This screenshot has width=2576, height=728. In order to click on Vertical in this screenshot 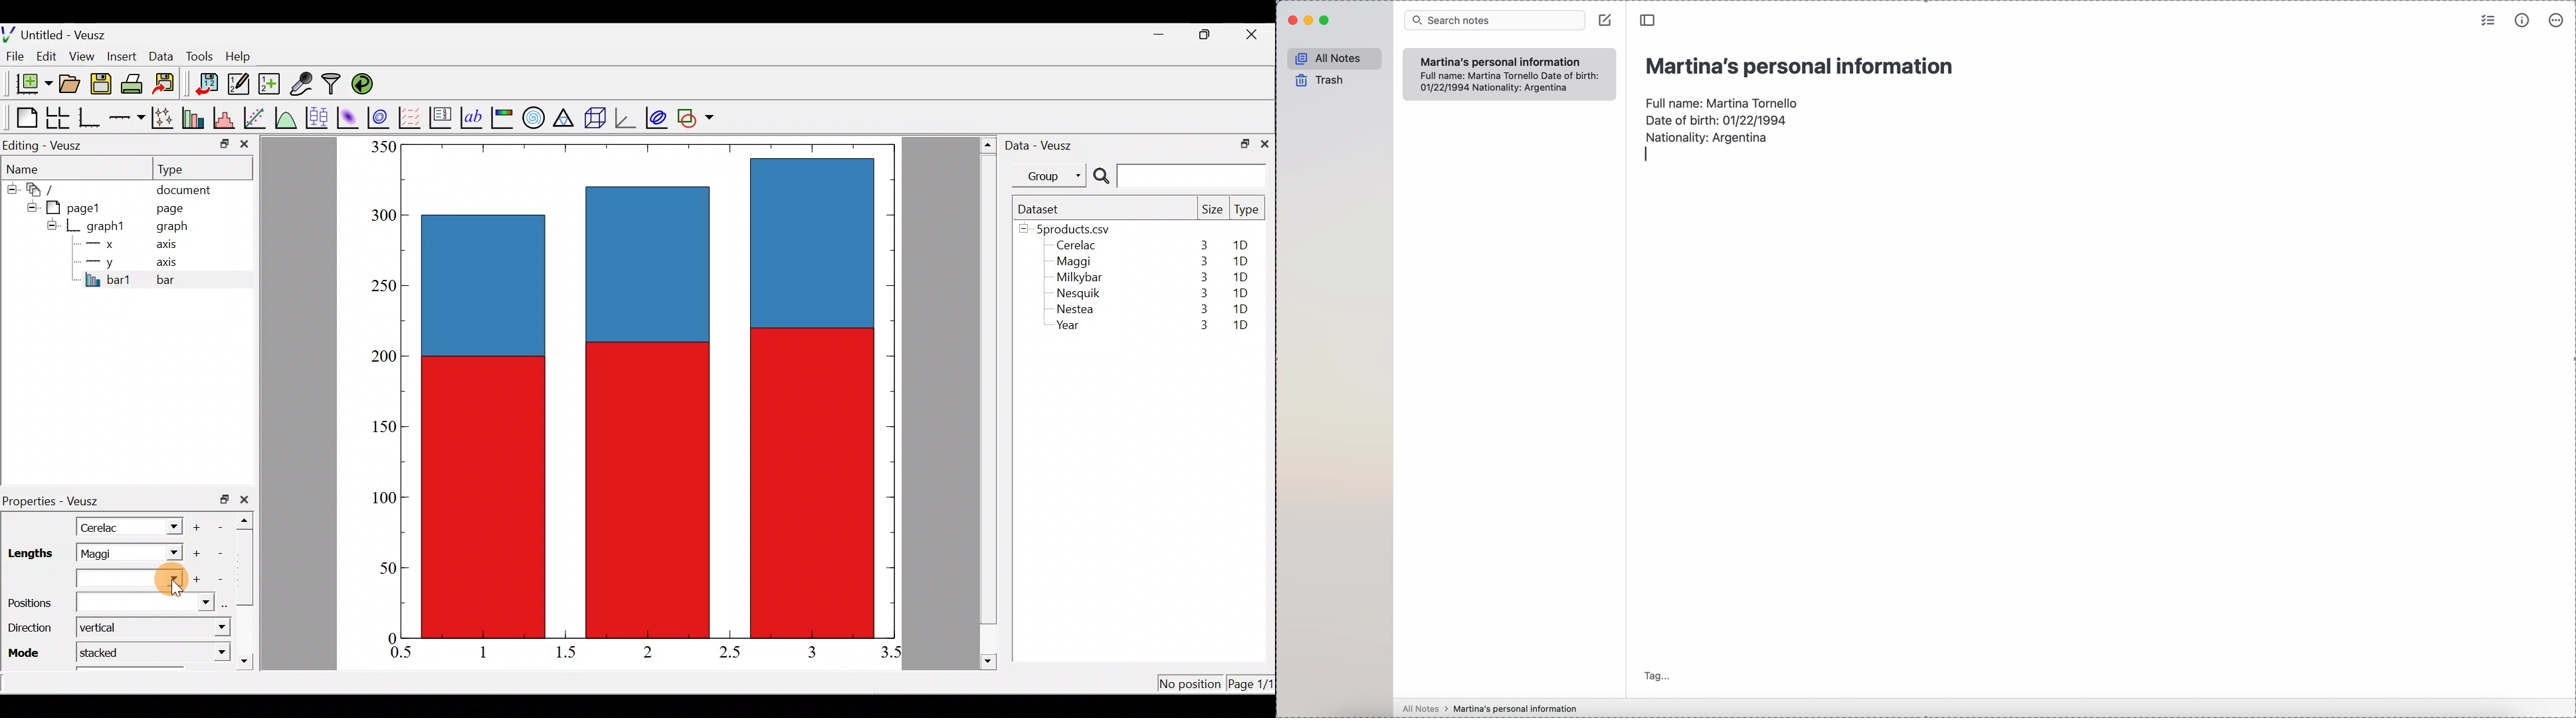, I will do `click(105, 627)`.